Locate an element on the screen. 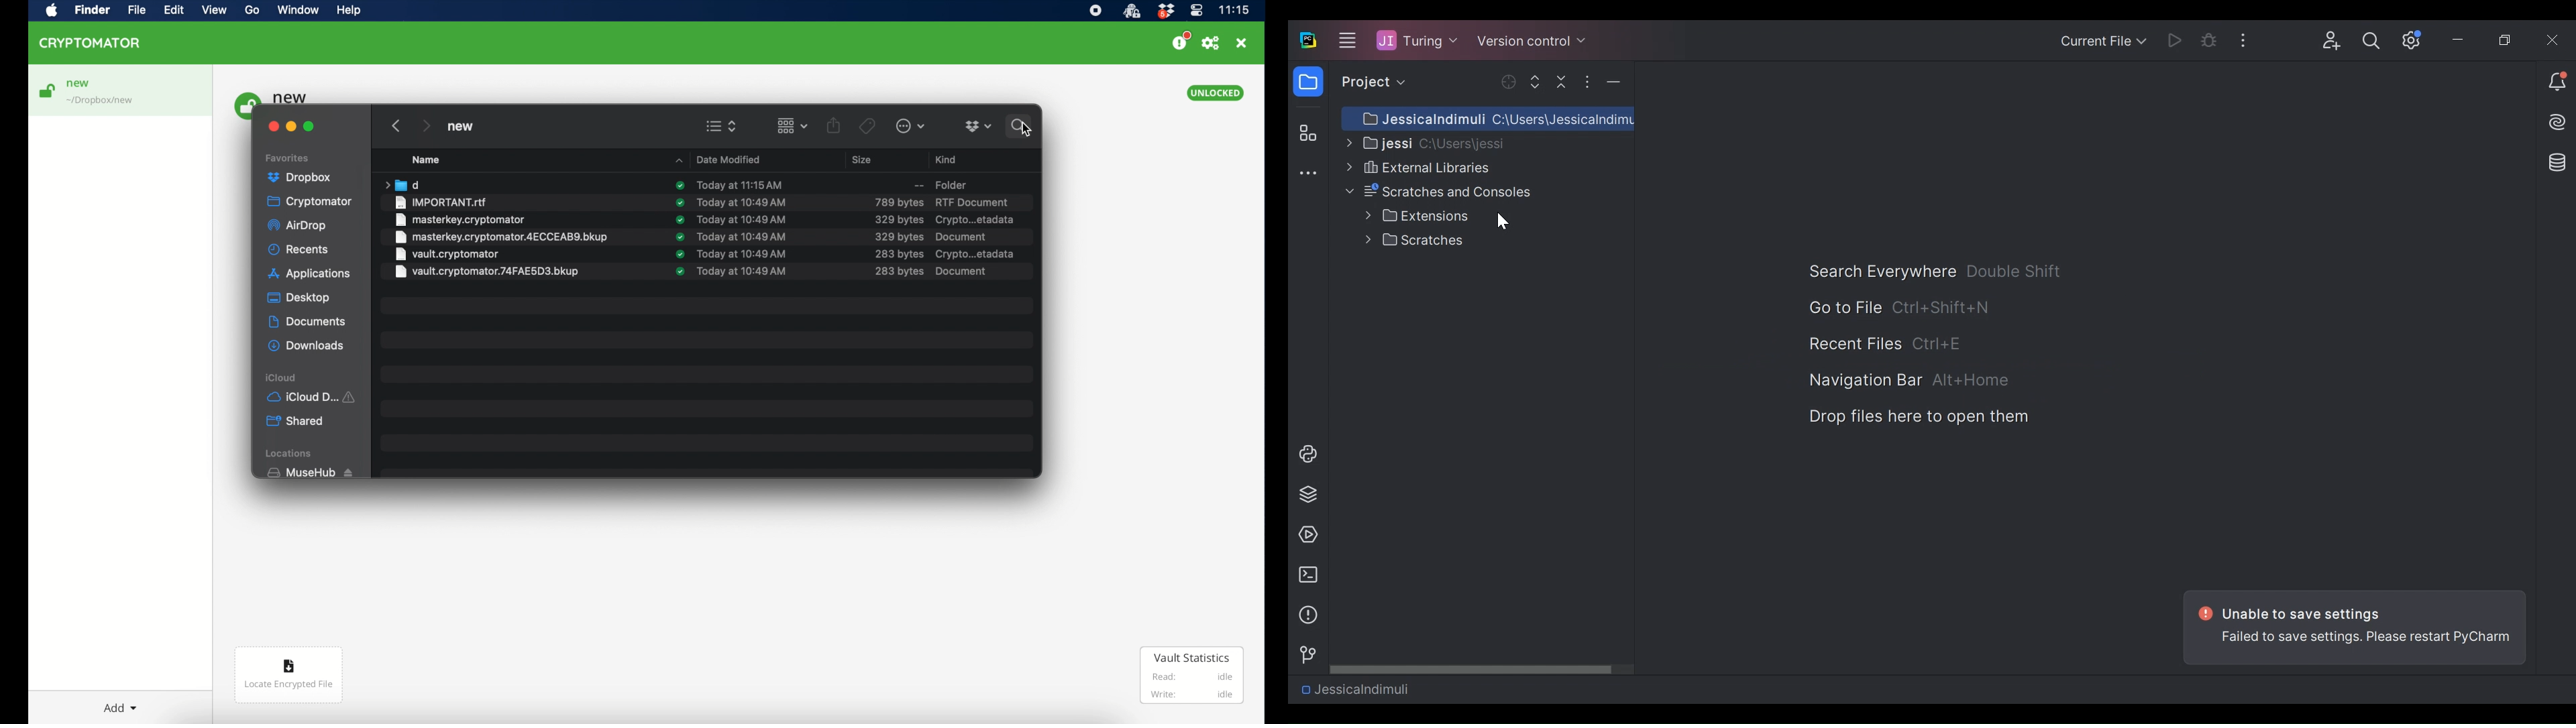 The image size is (2576, 728). terminal is located at coordinates (1304, 575).